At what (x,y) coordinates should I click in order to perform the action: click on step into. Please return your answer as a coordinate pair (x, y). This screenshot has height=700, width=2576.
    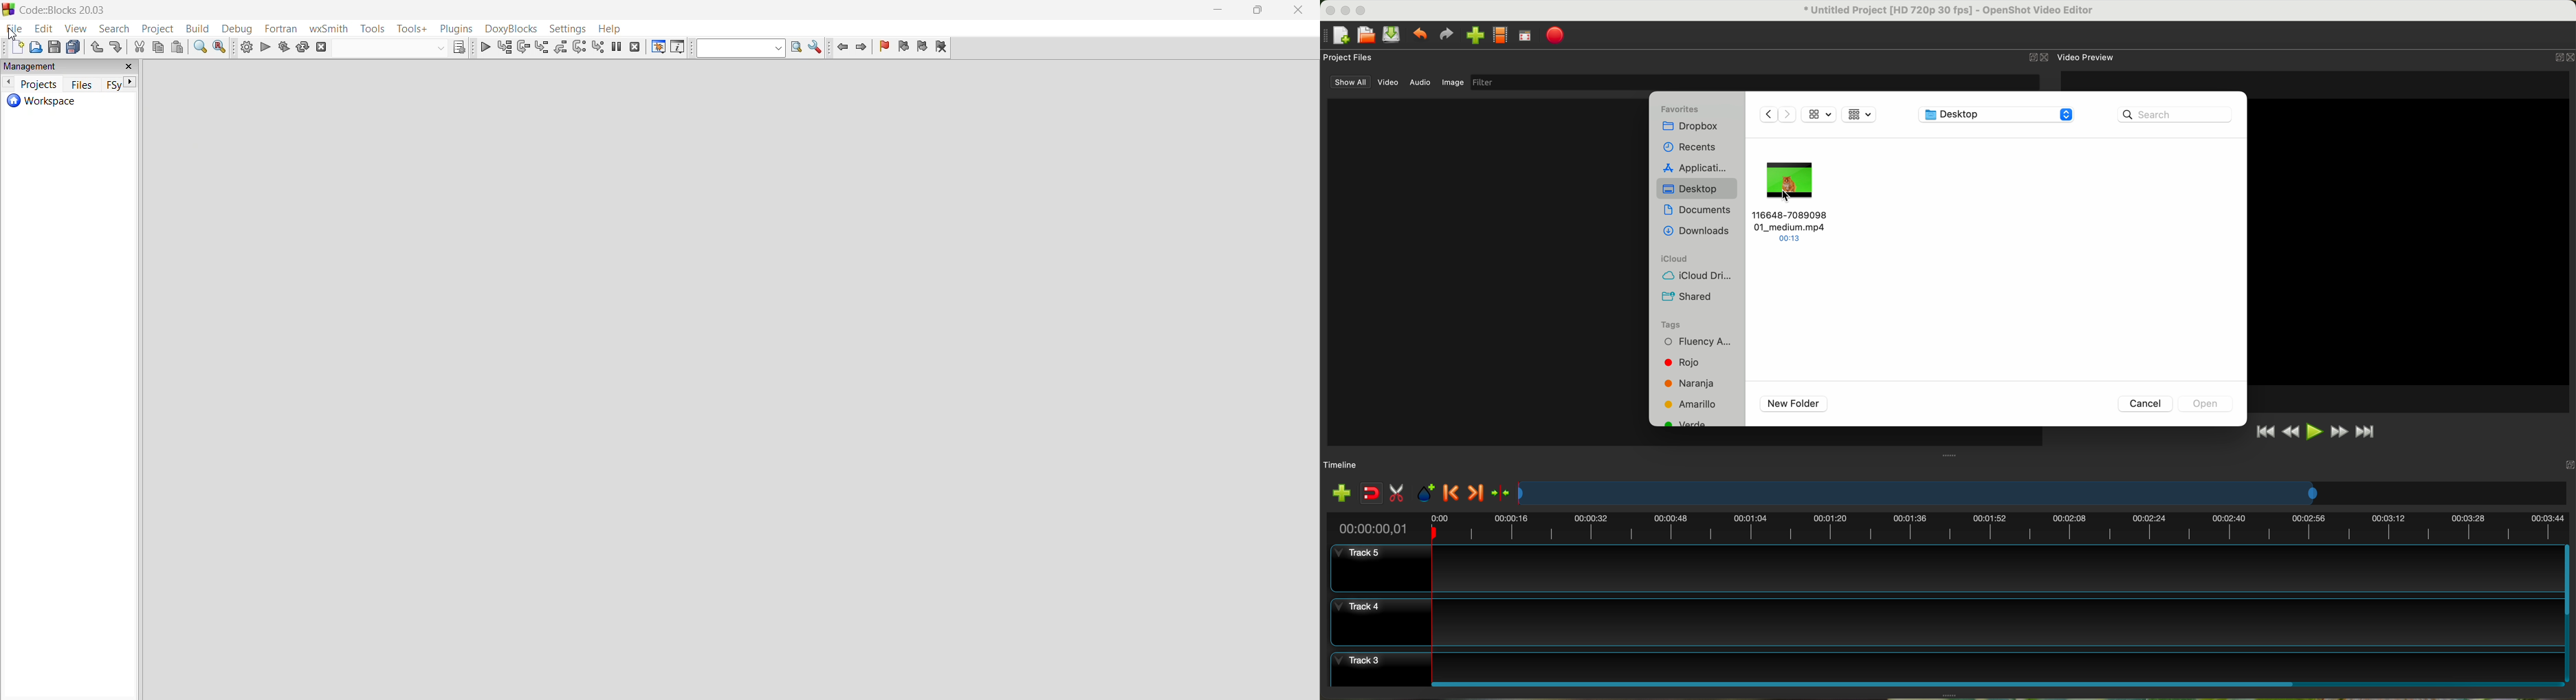
    Looking at the image, I should click on (543, 48).